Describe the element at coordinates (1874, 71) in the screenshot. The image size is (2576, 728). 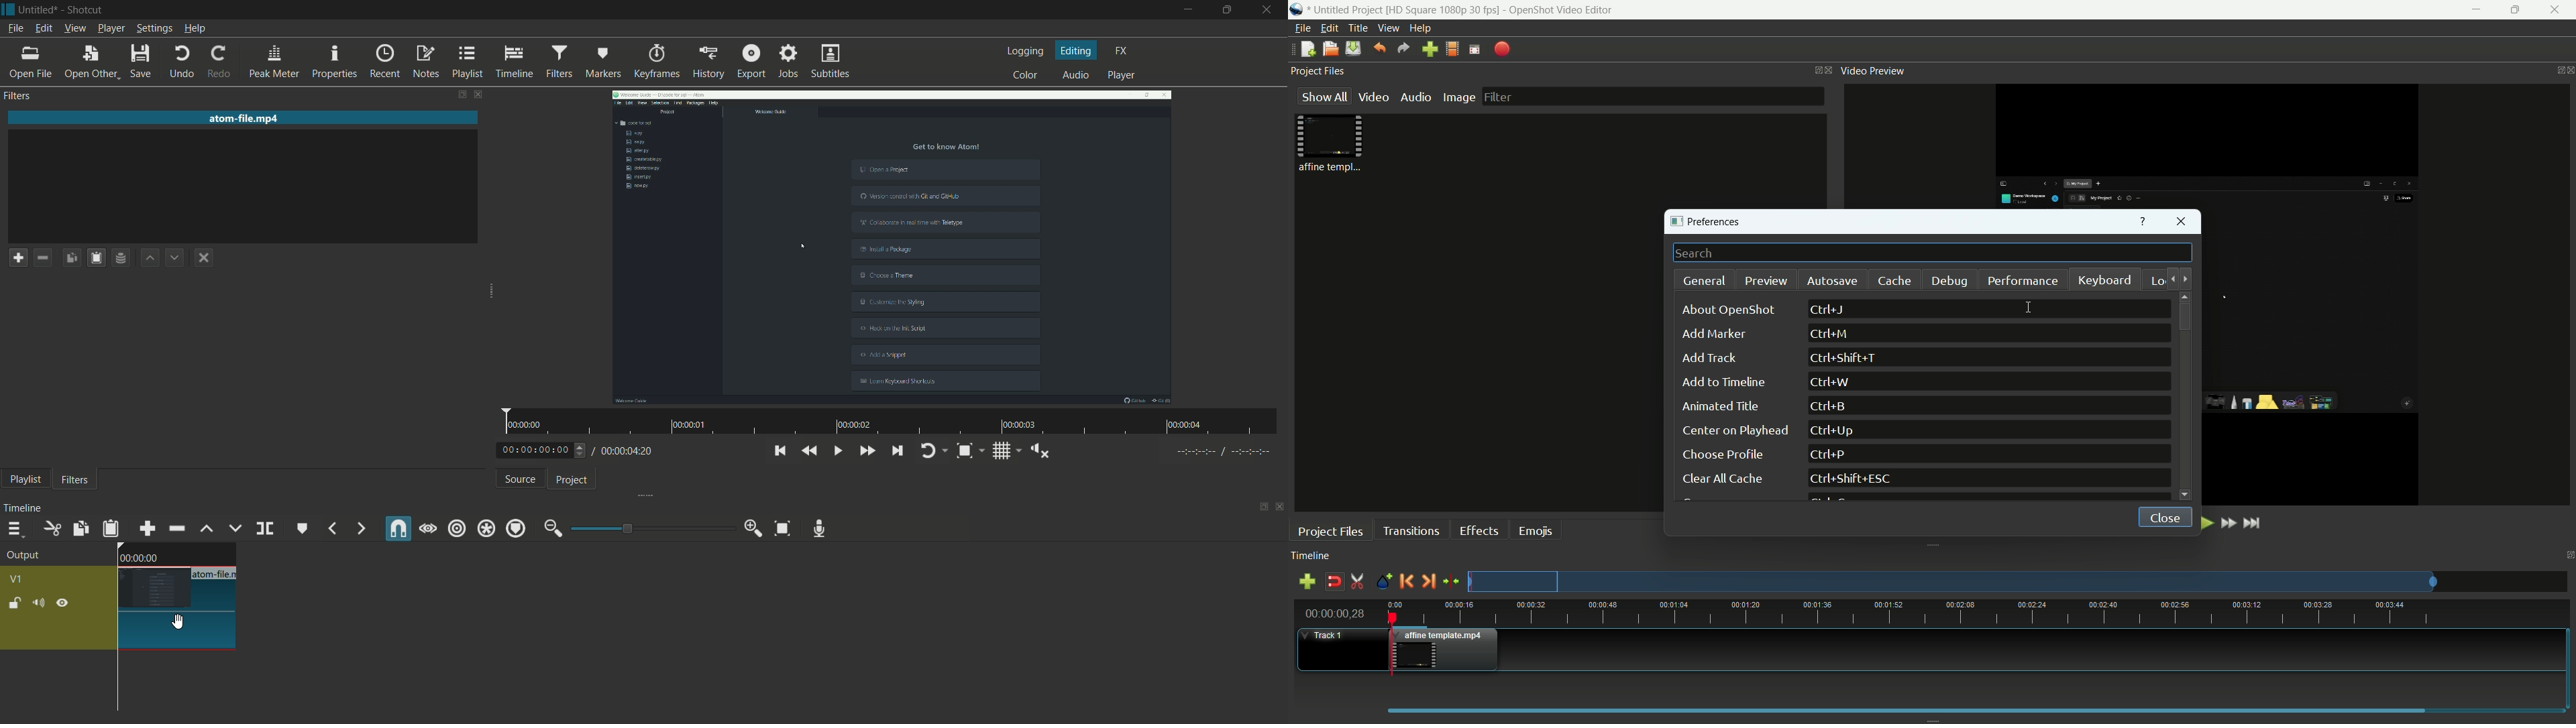
I see `video preview` at that location.